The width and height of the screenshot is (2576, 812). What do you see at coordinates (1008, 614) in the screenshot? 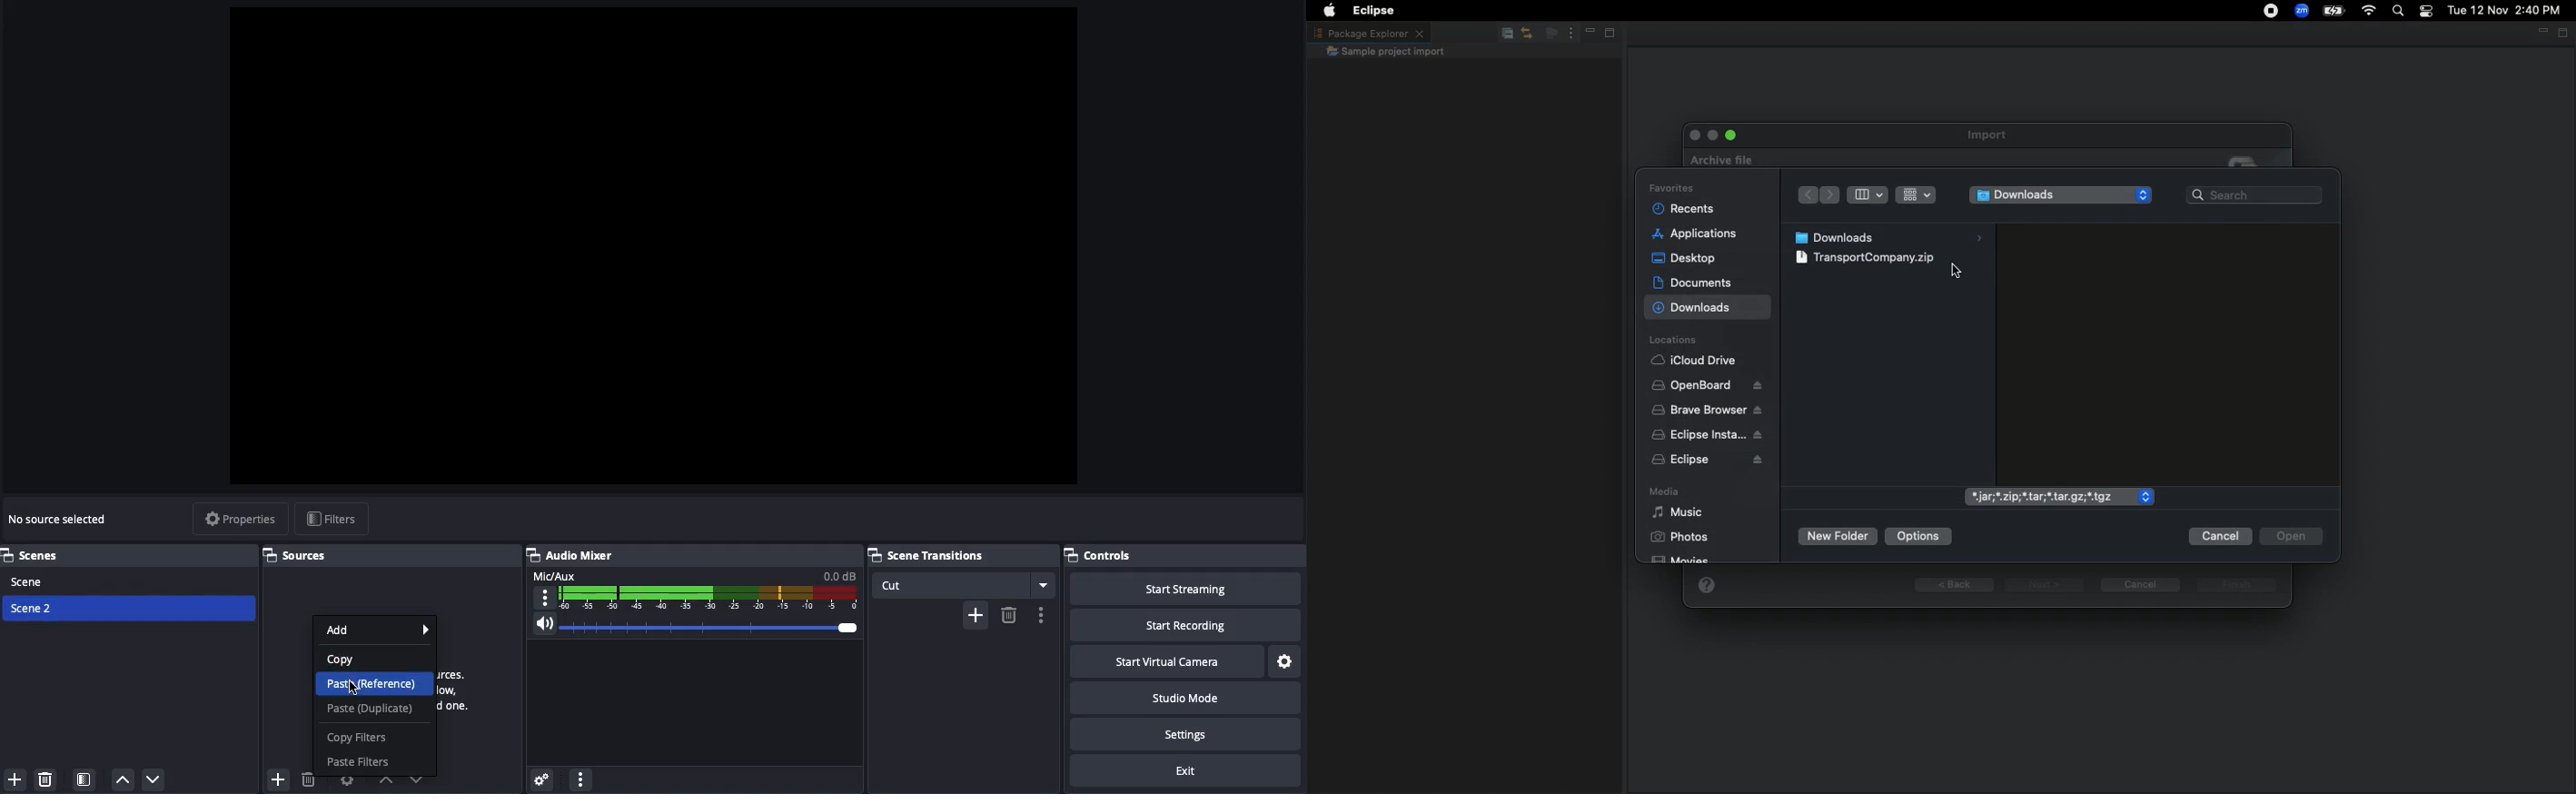
I see `delete` at bounding box center [1008, 614].